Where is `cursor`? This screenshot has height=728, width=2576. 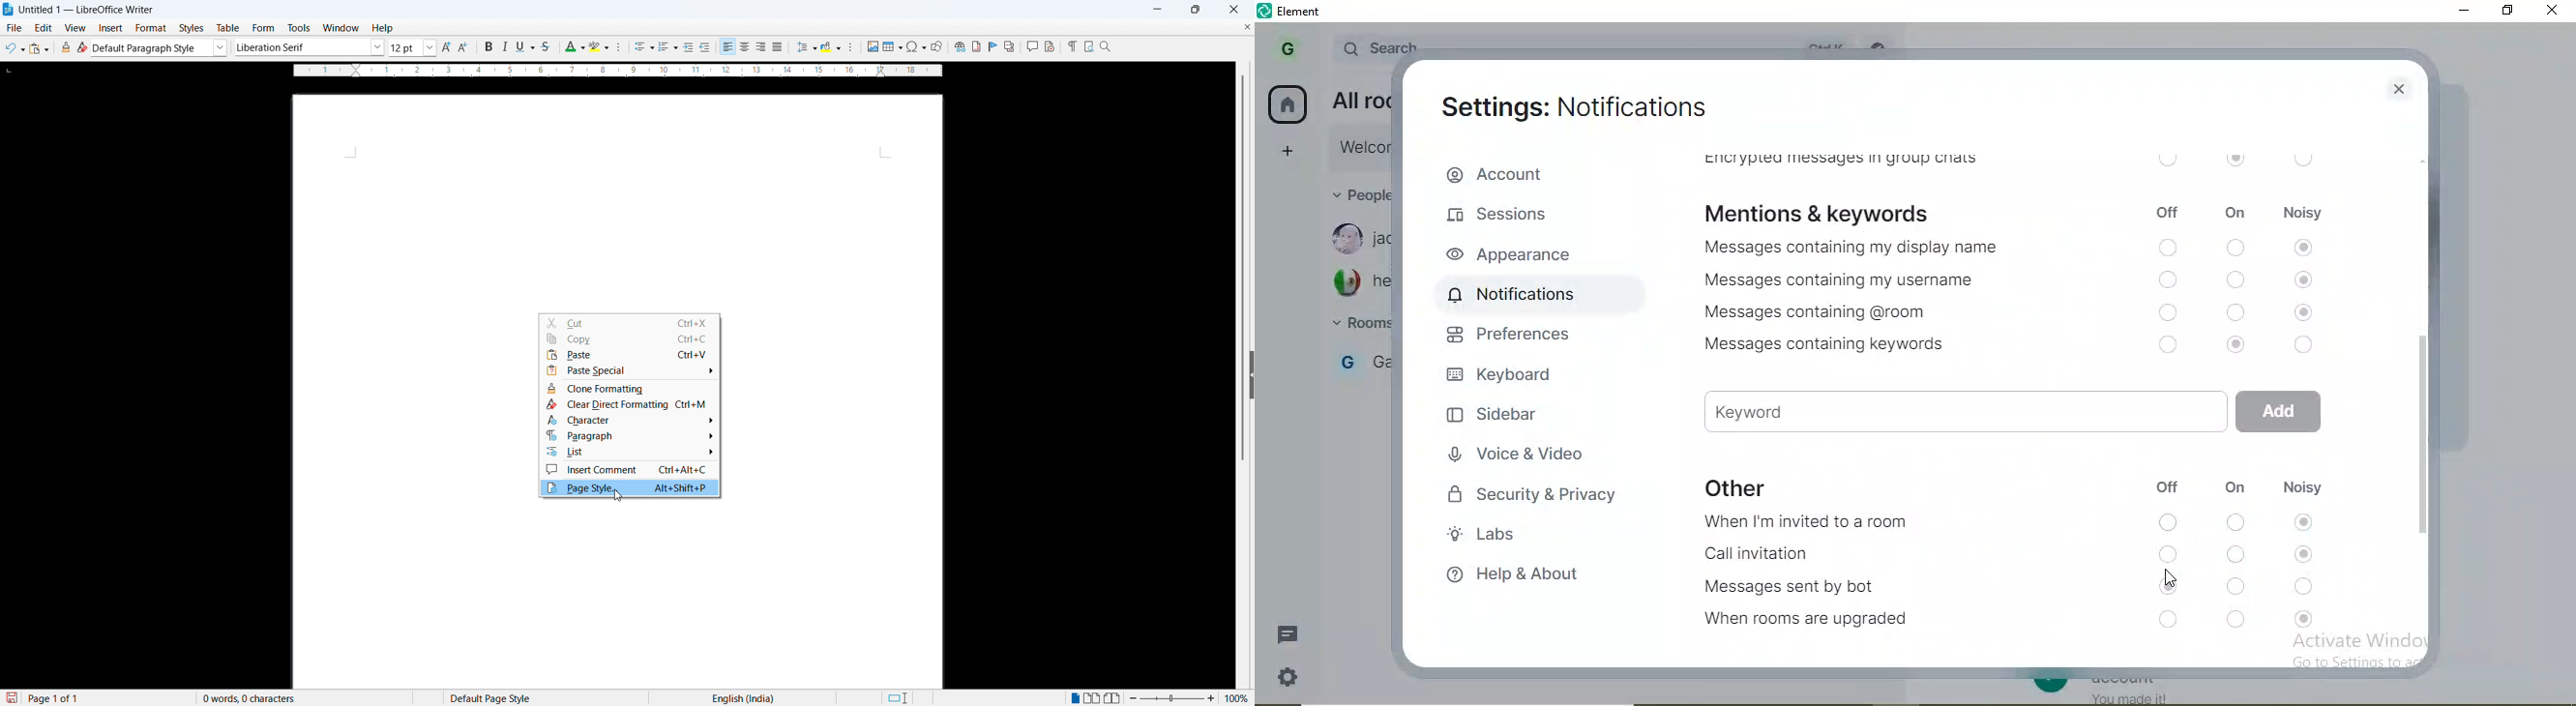
cursor is located at coordinates (2171, 579).